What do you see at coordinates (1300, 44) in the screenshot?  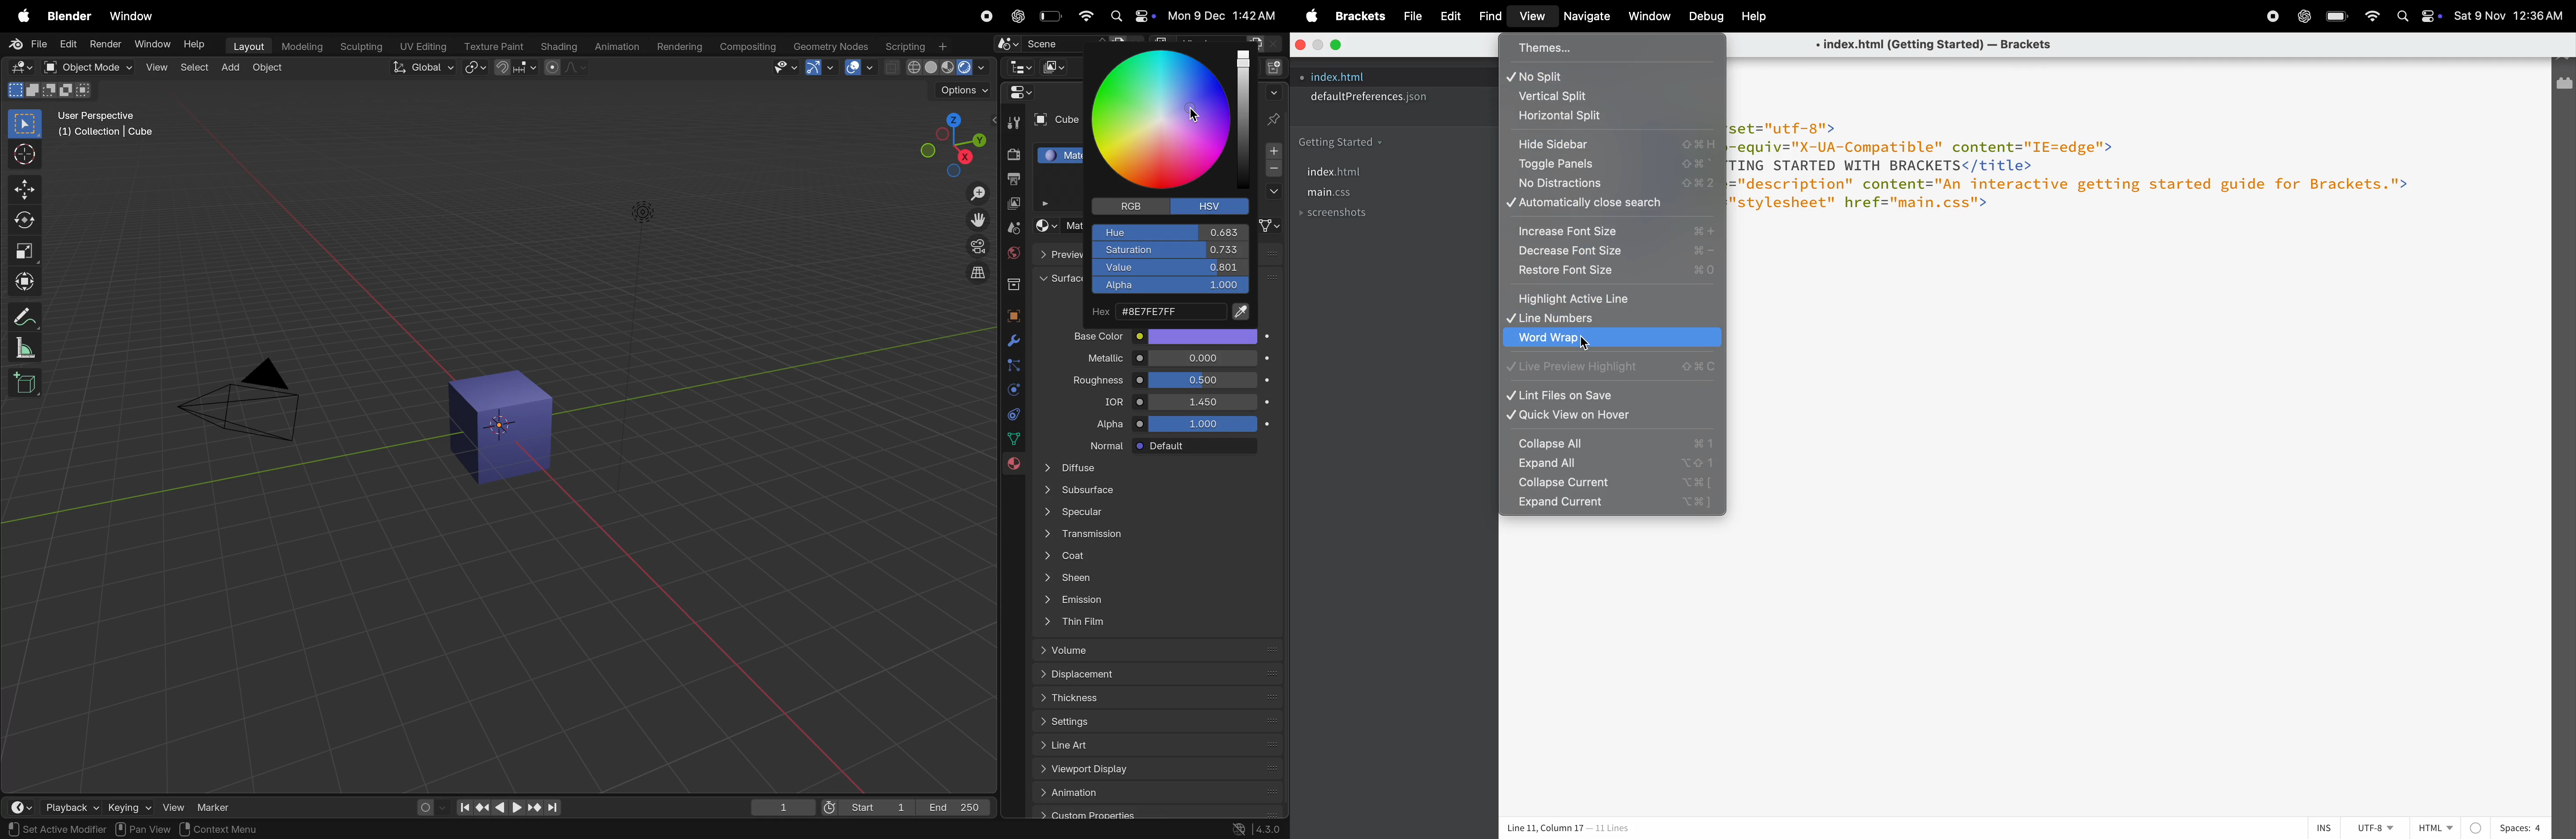 I see `closing window` at bounding box center [1300, 44].